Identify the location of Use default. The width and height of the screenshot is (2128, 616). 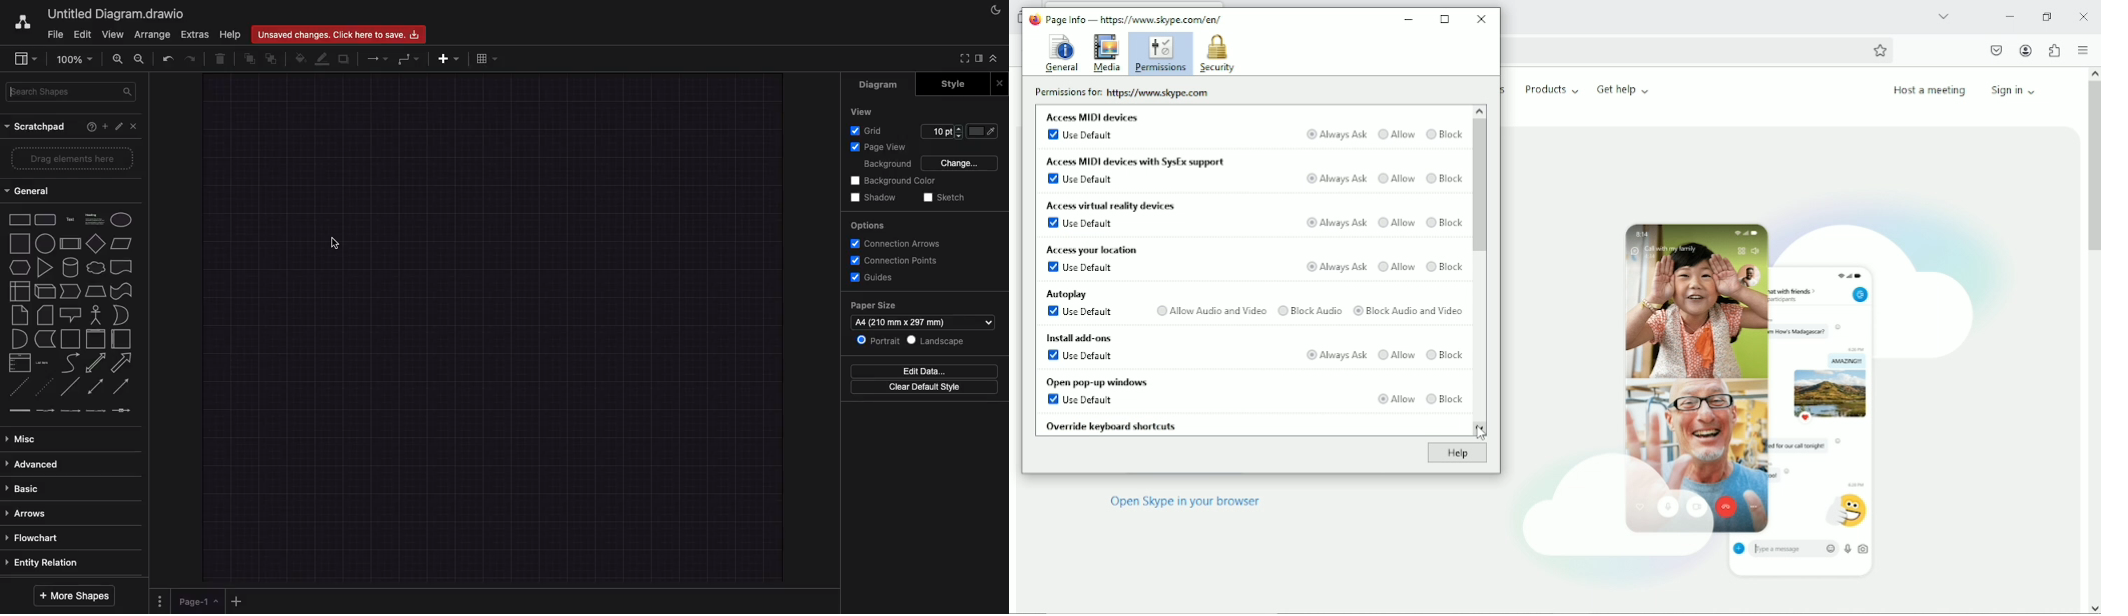
(1081, 180).